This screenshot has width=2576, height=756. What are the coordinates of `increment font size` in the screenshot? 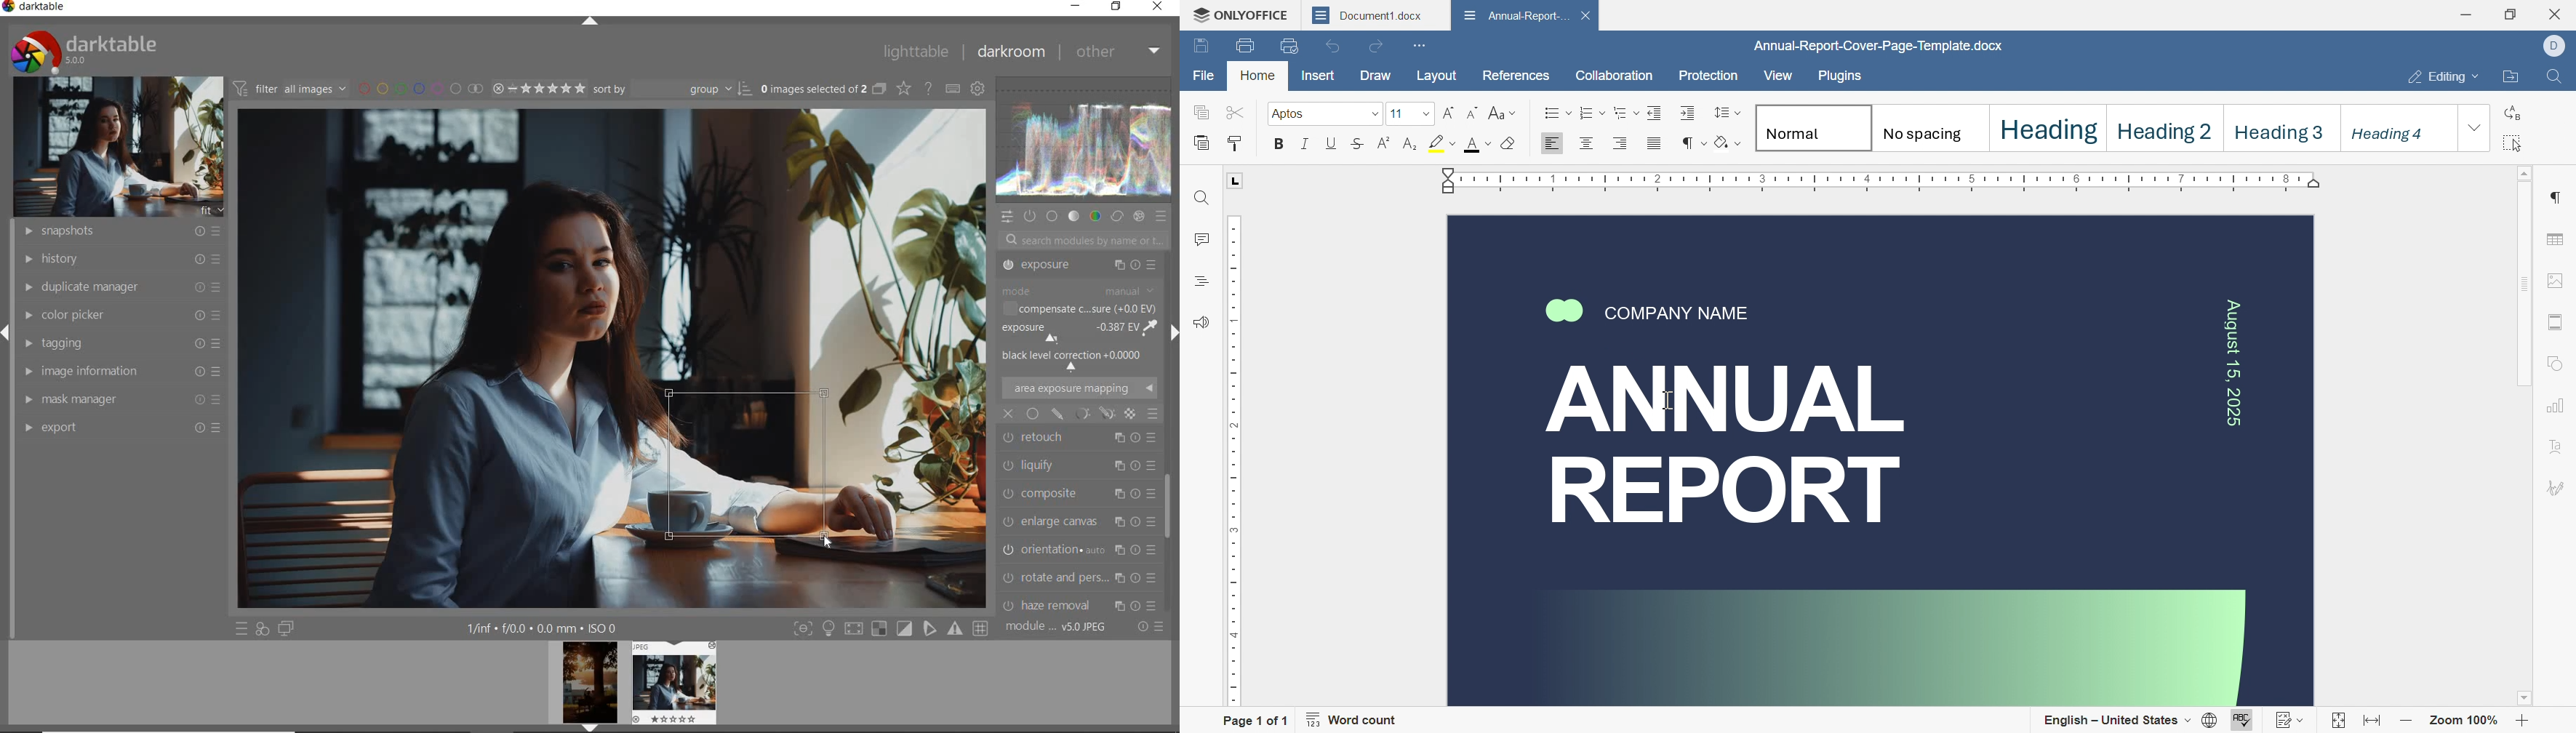 It's located at (1450, 113).